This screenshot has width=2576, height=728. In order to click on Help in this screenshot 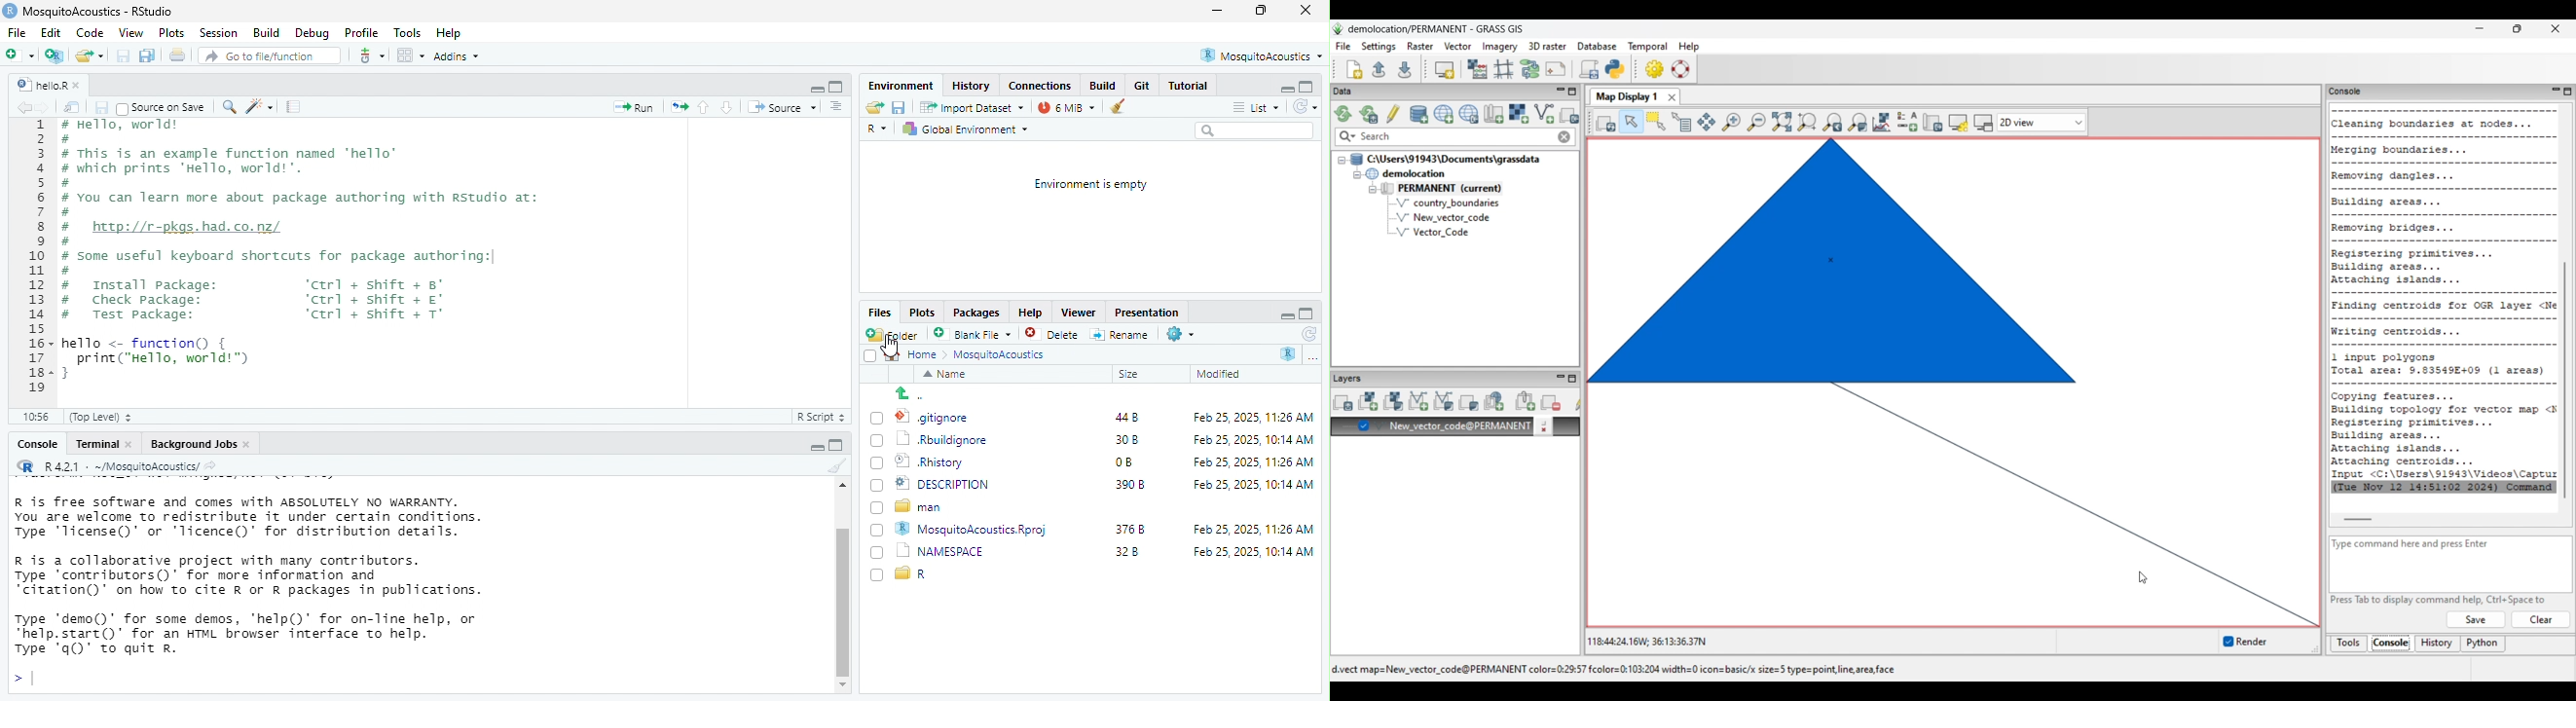, I will do `click(1029, 314)`.